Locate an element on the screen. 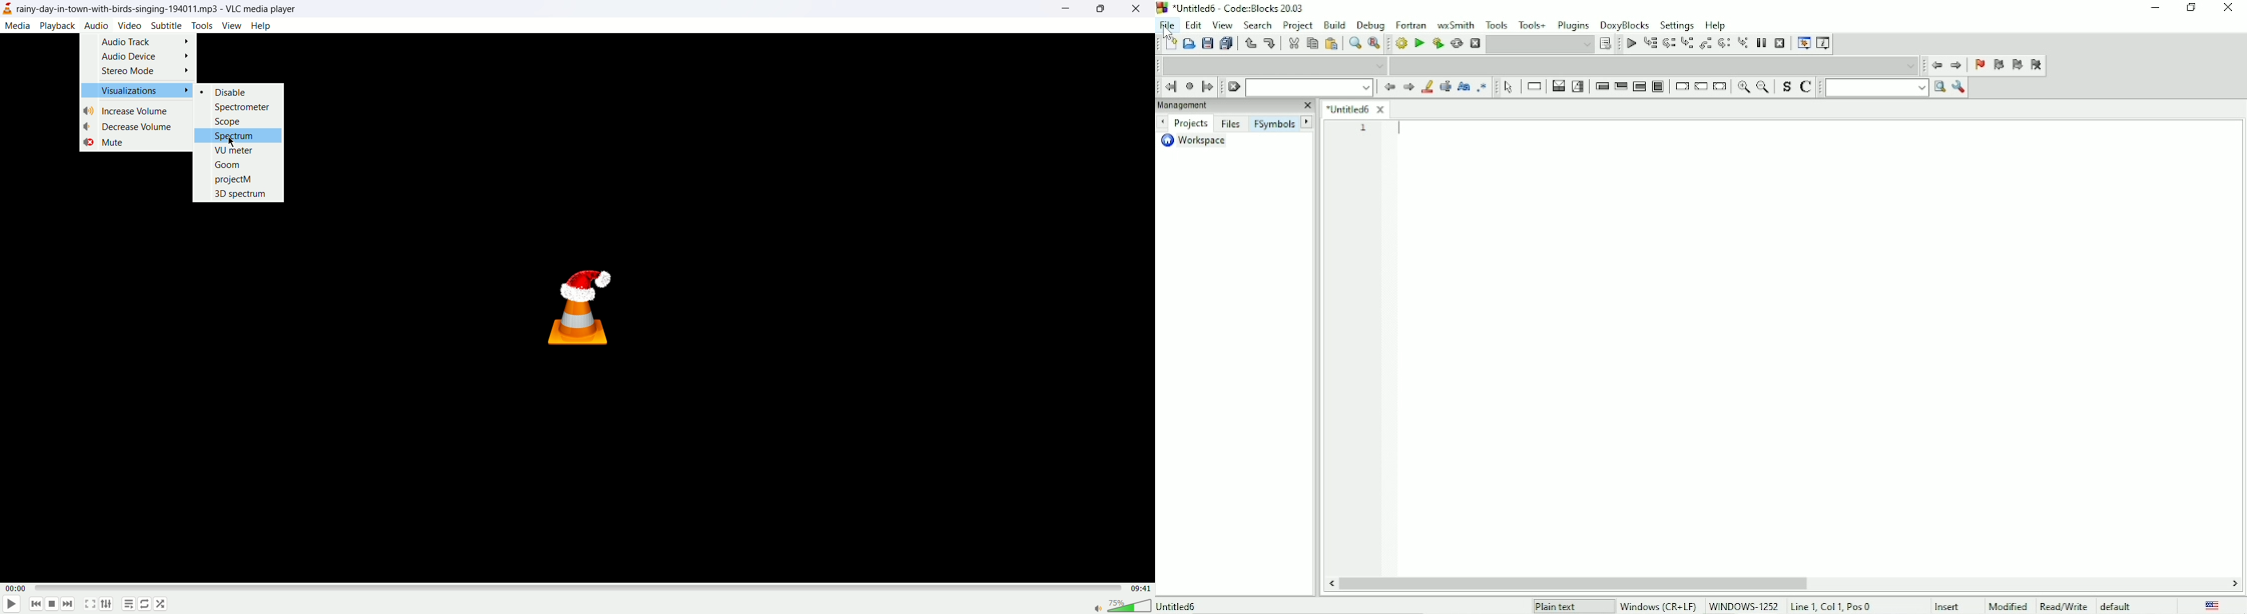 This screenshot has height=616, width=2268. Line 1, Col 1, Pos 0 is located at coordinates (1830, 606).